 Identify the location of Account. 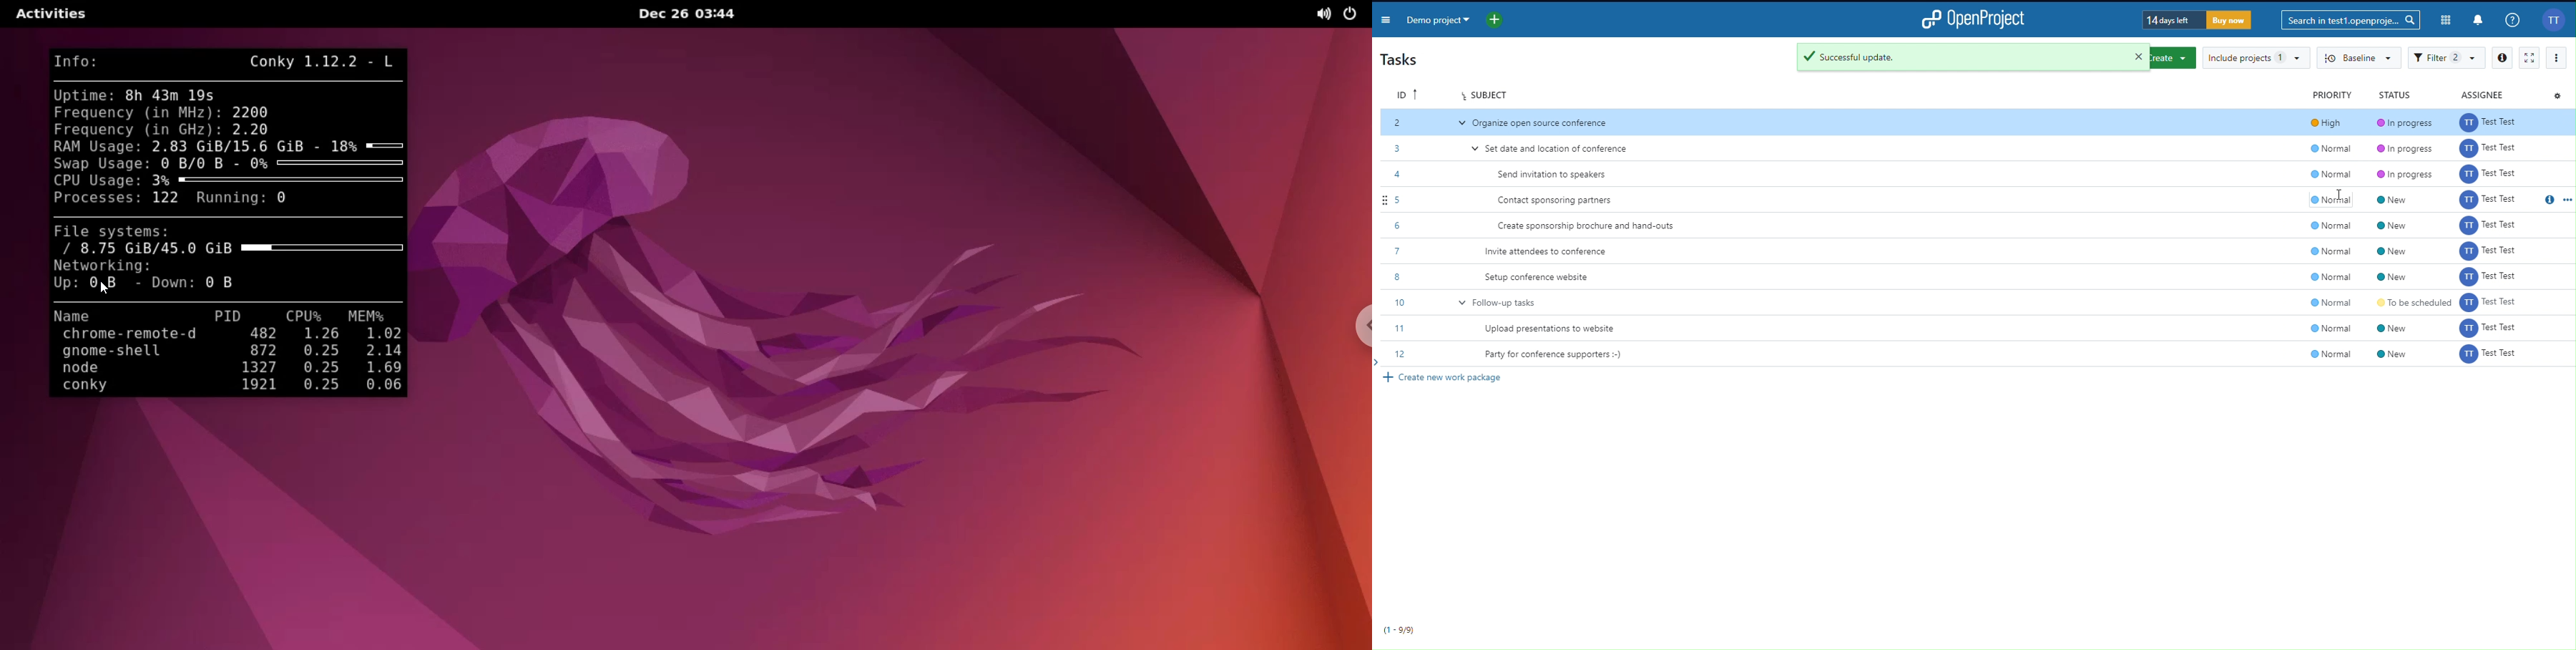
(2554, 21).